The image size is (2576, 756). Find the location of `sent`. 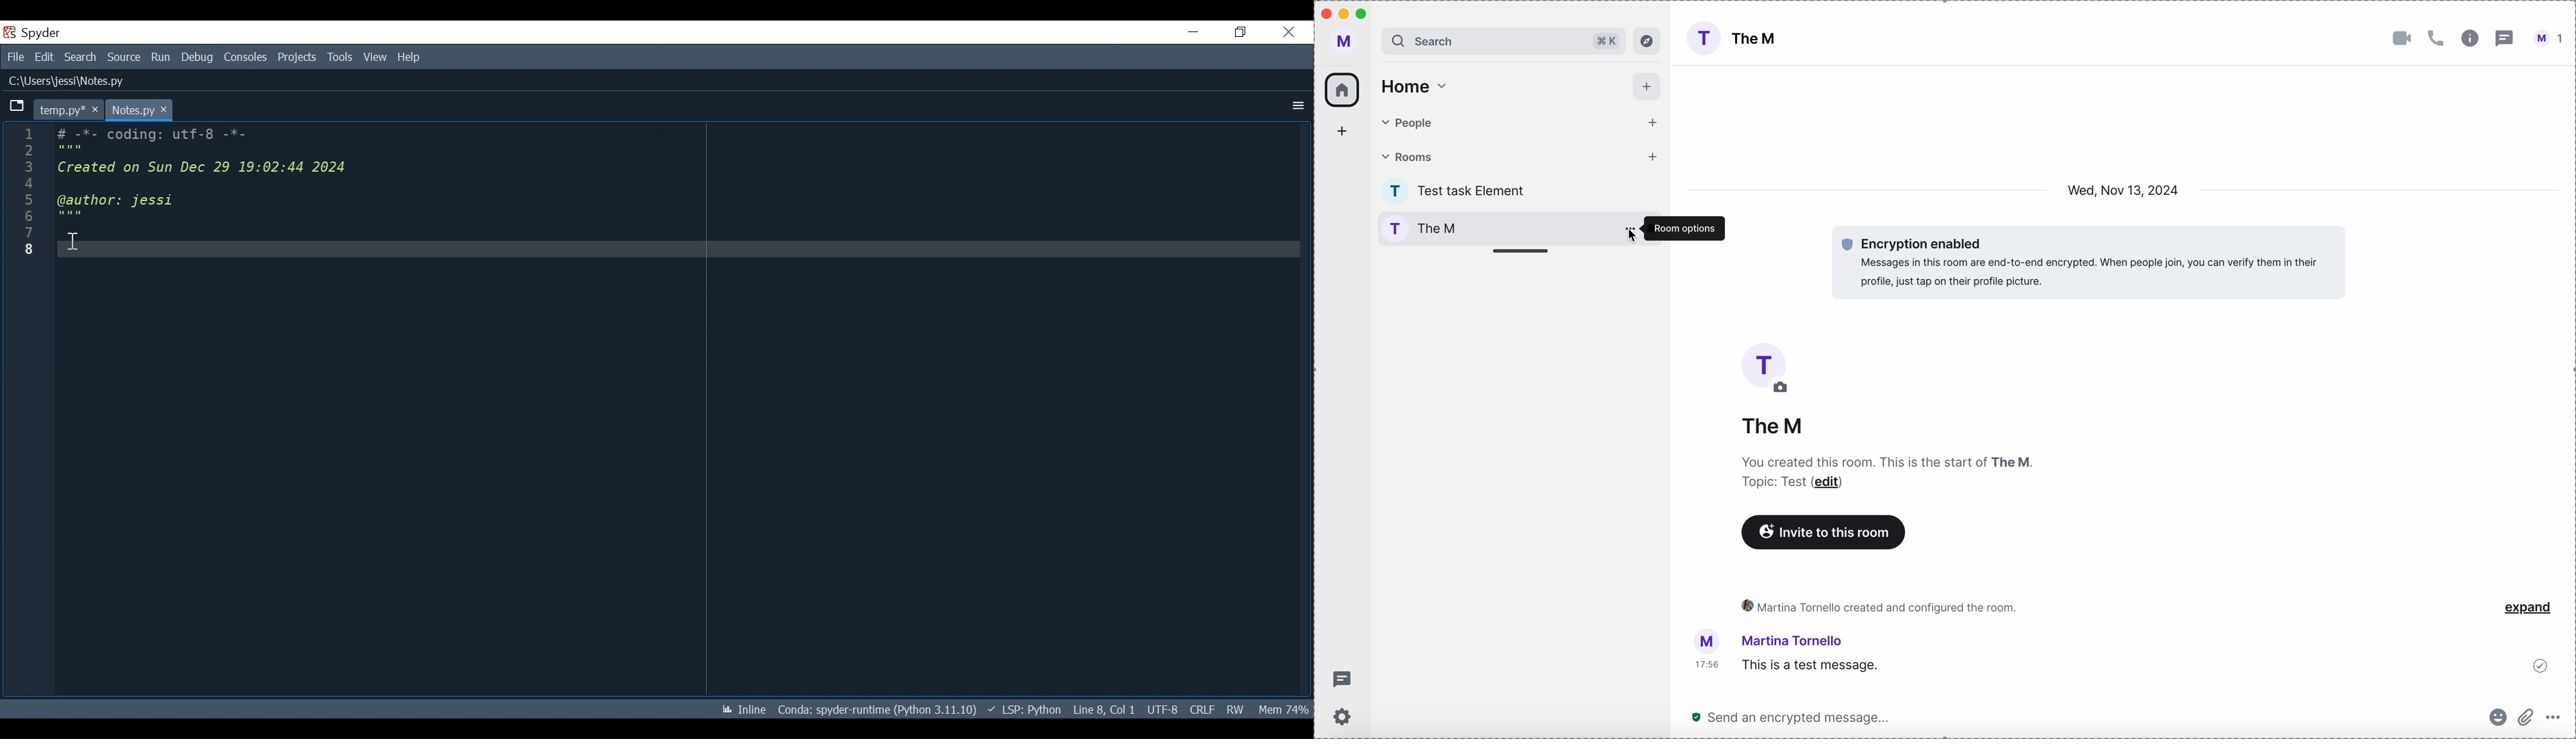

sent is located at coordinates (2538, 665).